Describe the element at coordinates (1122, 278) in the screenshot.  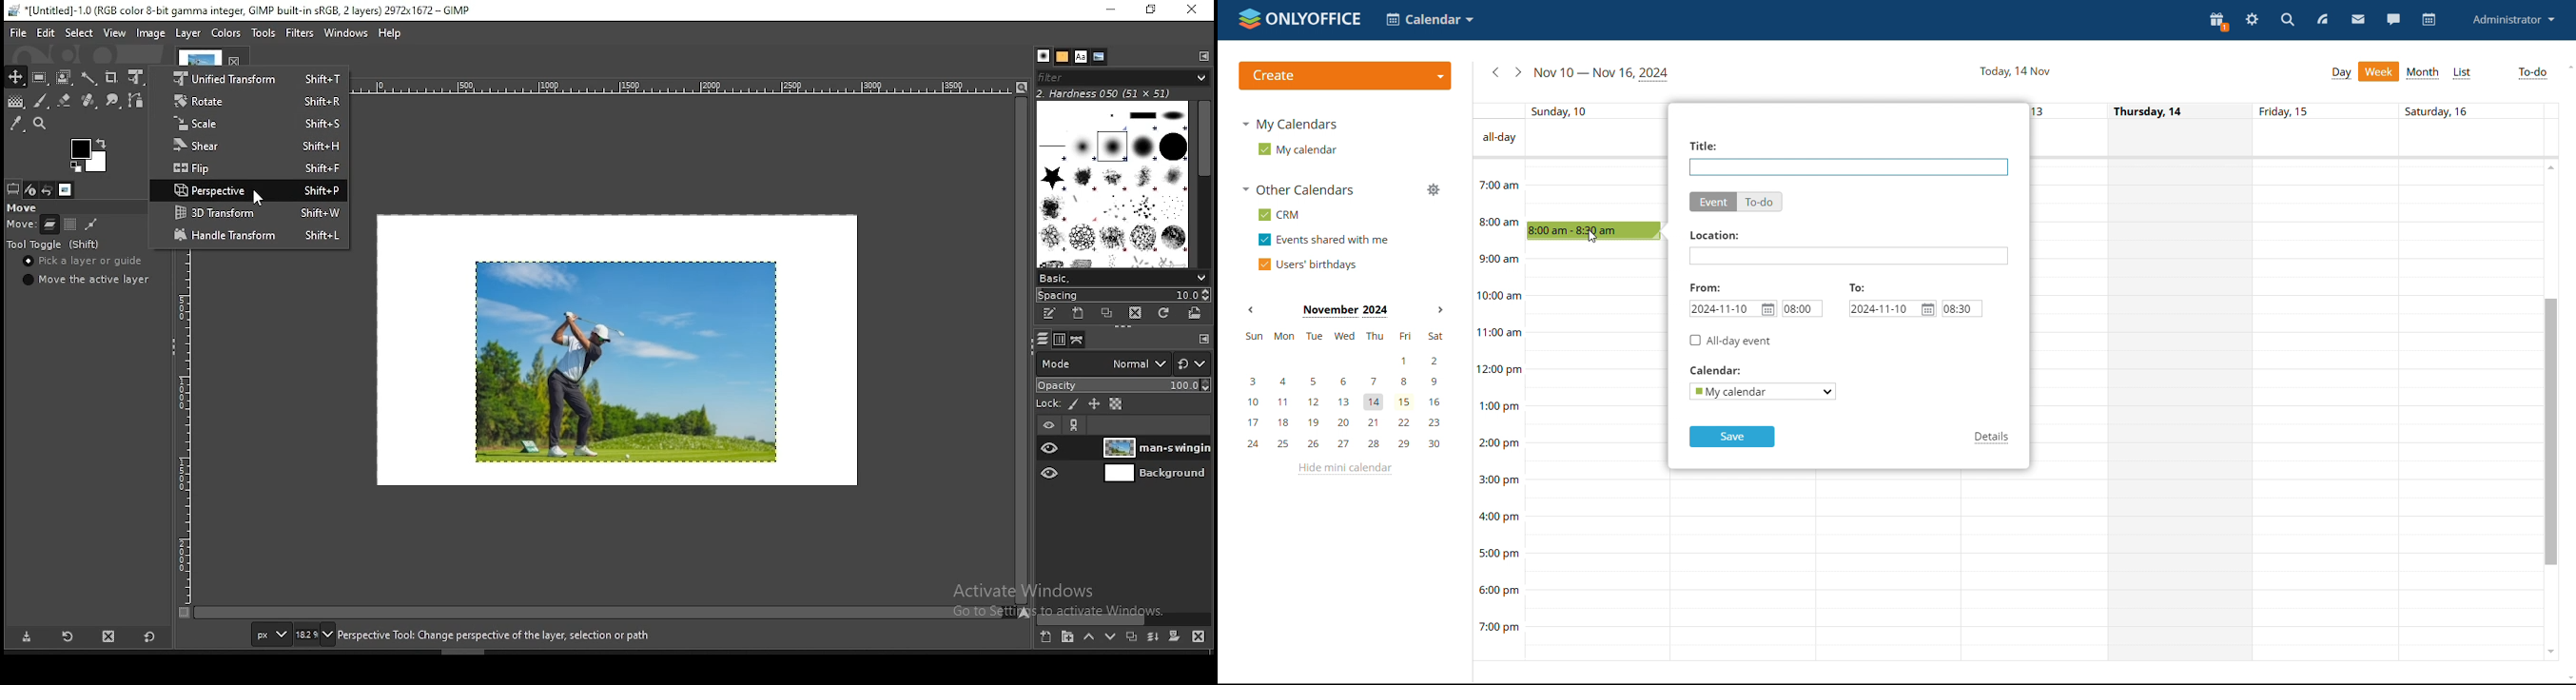
I see `brush presets` at that location.